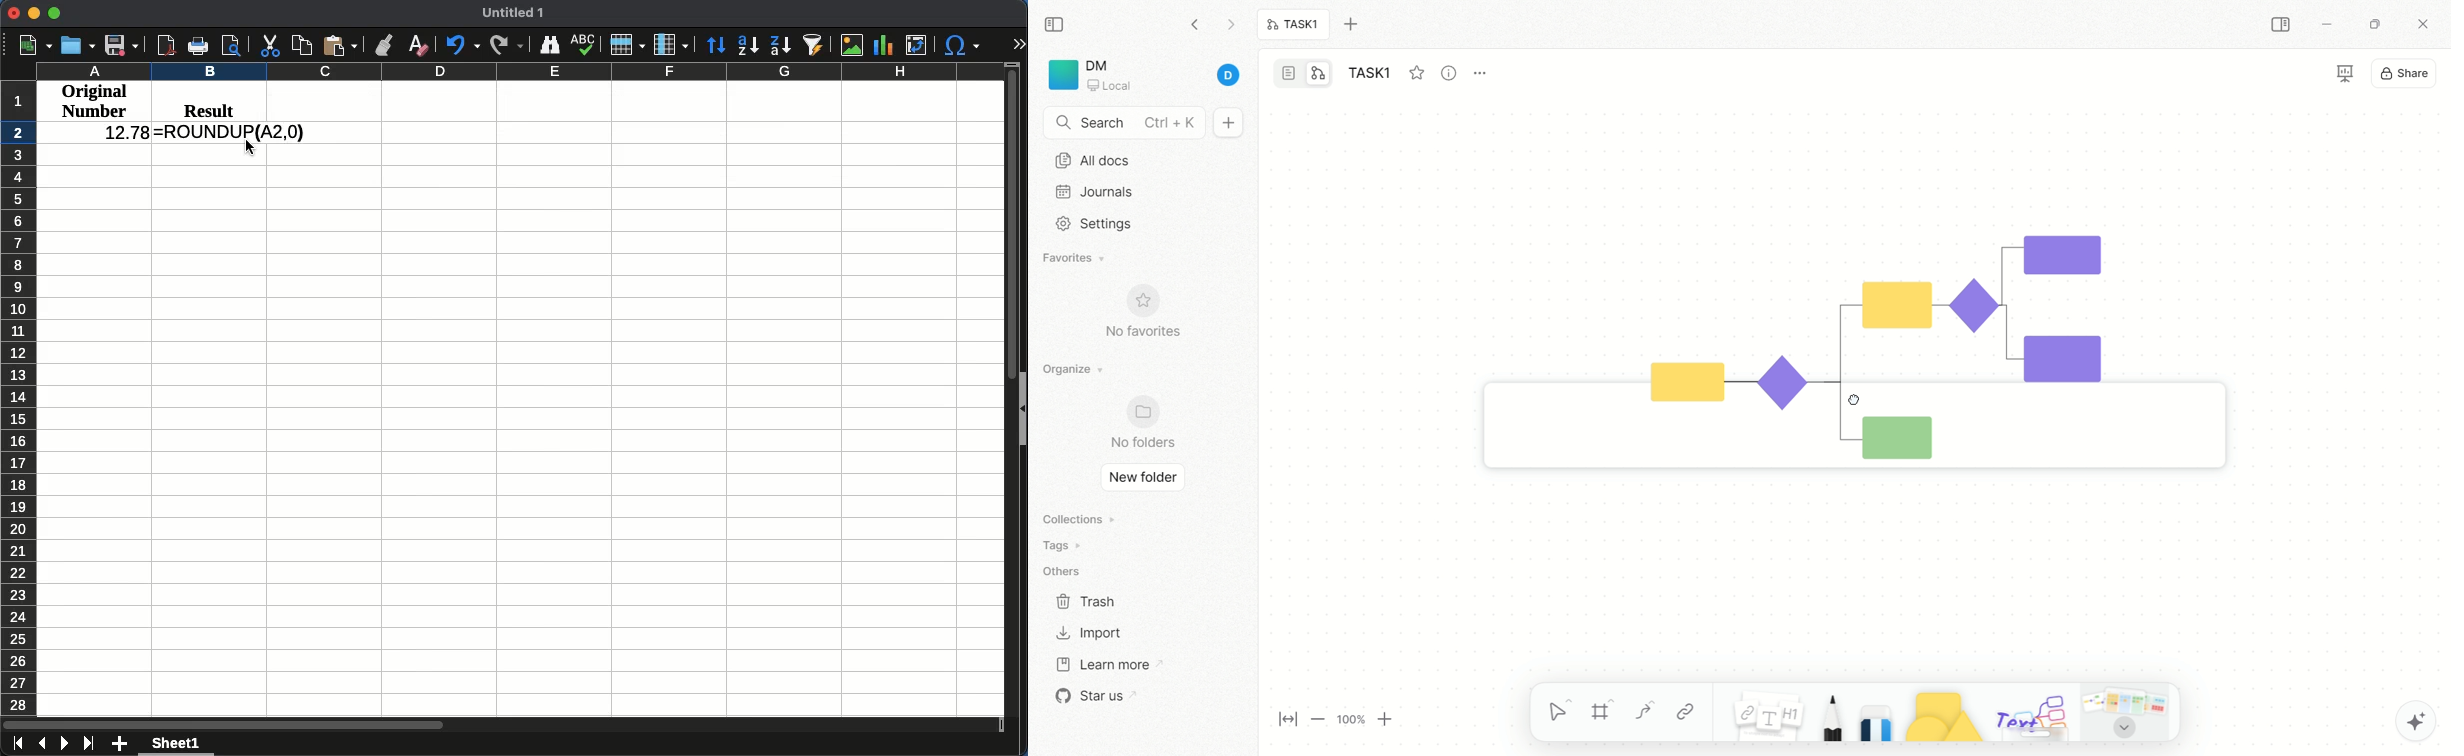 The width and height of the screenshot is (2464, 756). Describe the element at coordinates (627, 44) in the screenshot. I see `Rows` at that location.